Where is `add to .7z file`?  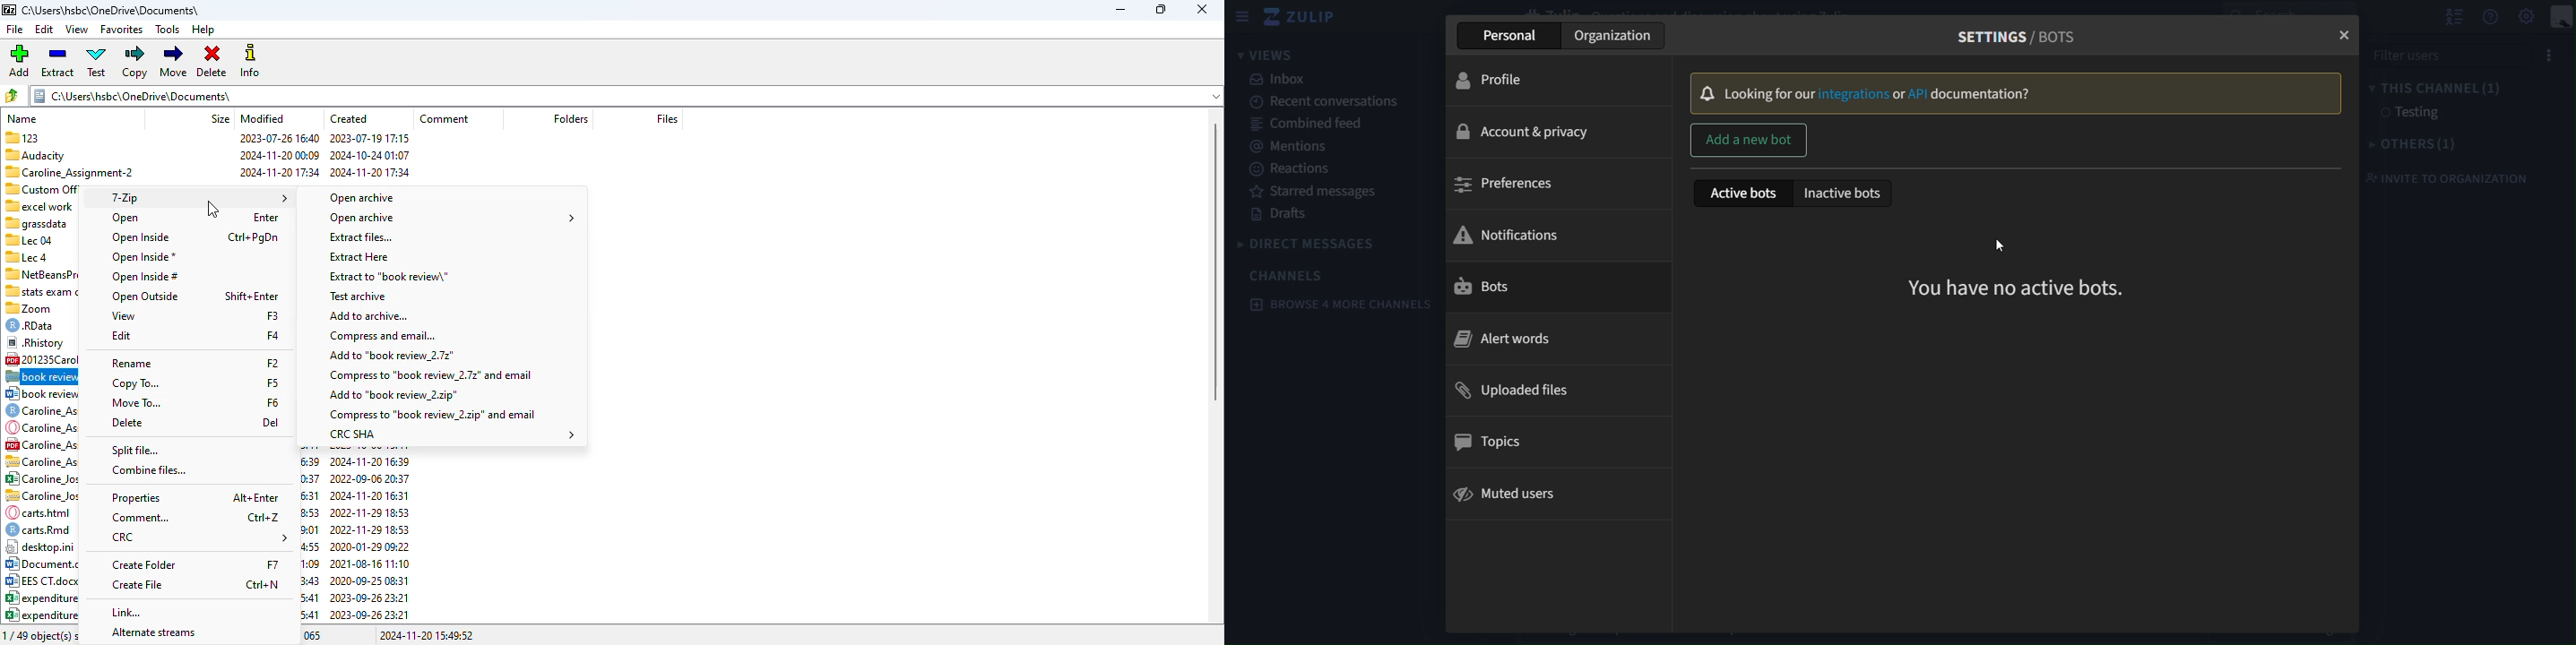 add to .7z file is located at coordinates (390, 355).